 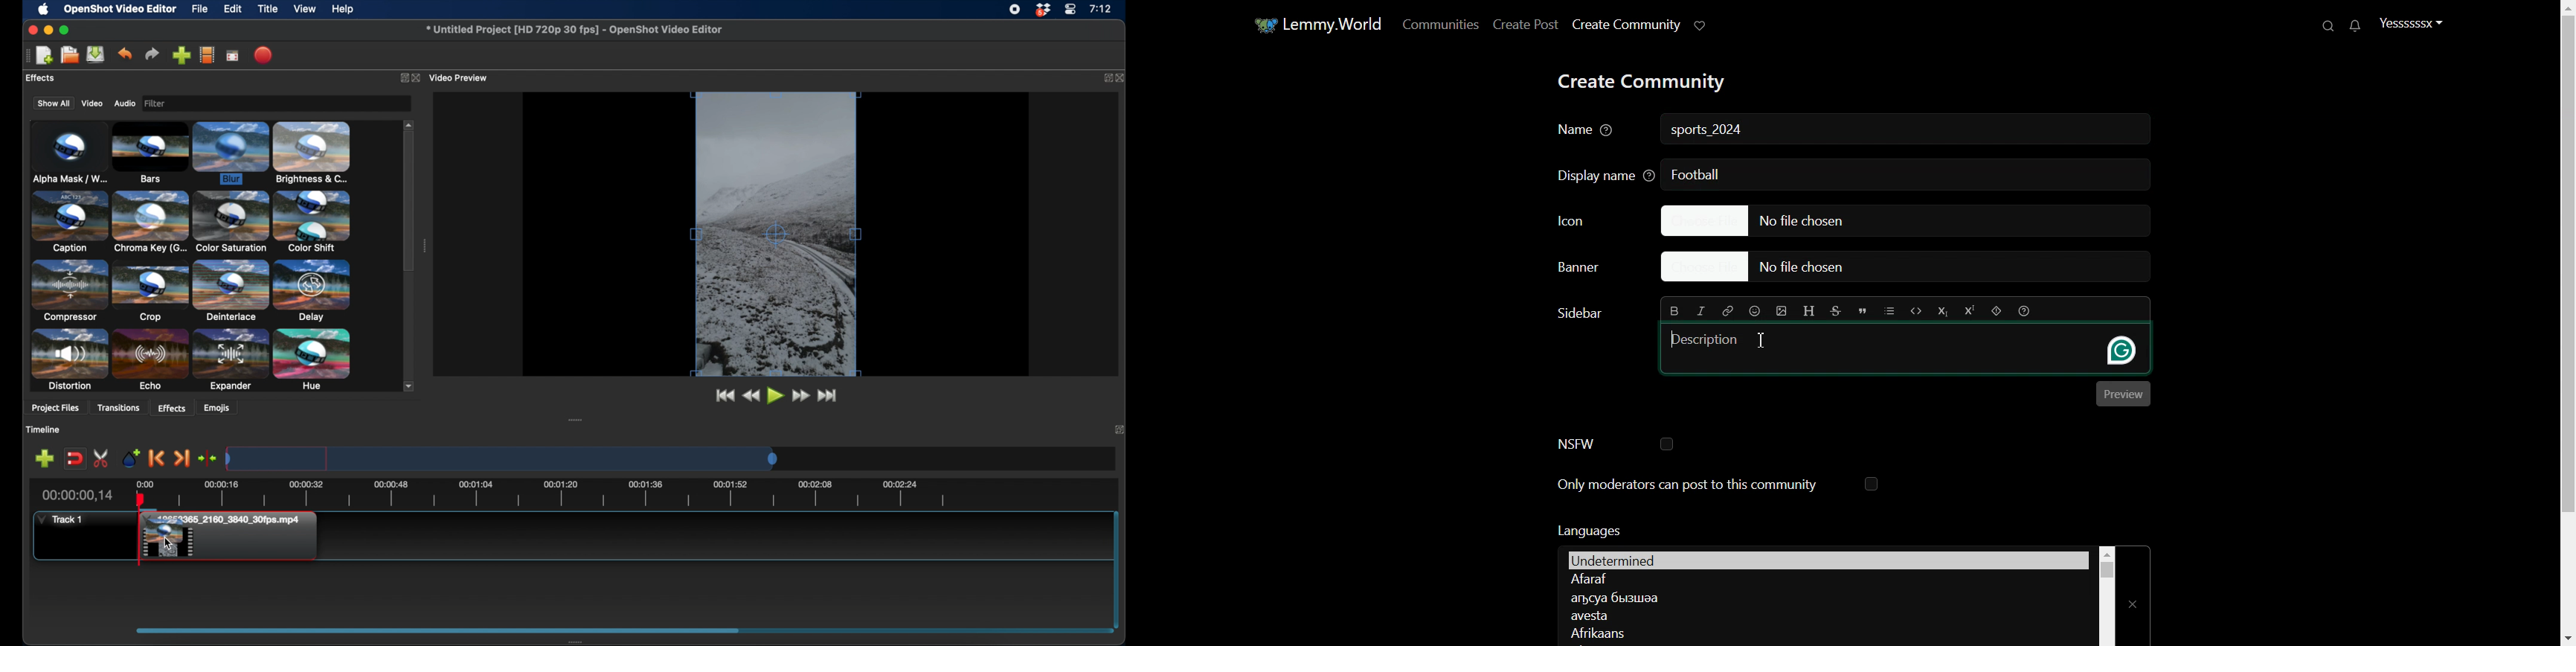 I want to click on timeline scale, so click(x=502, y=458).